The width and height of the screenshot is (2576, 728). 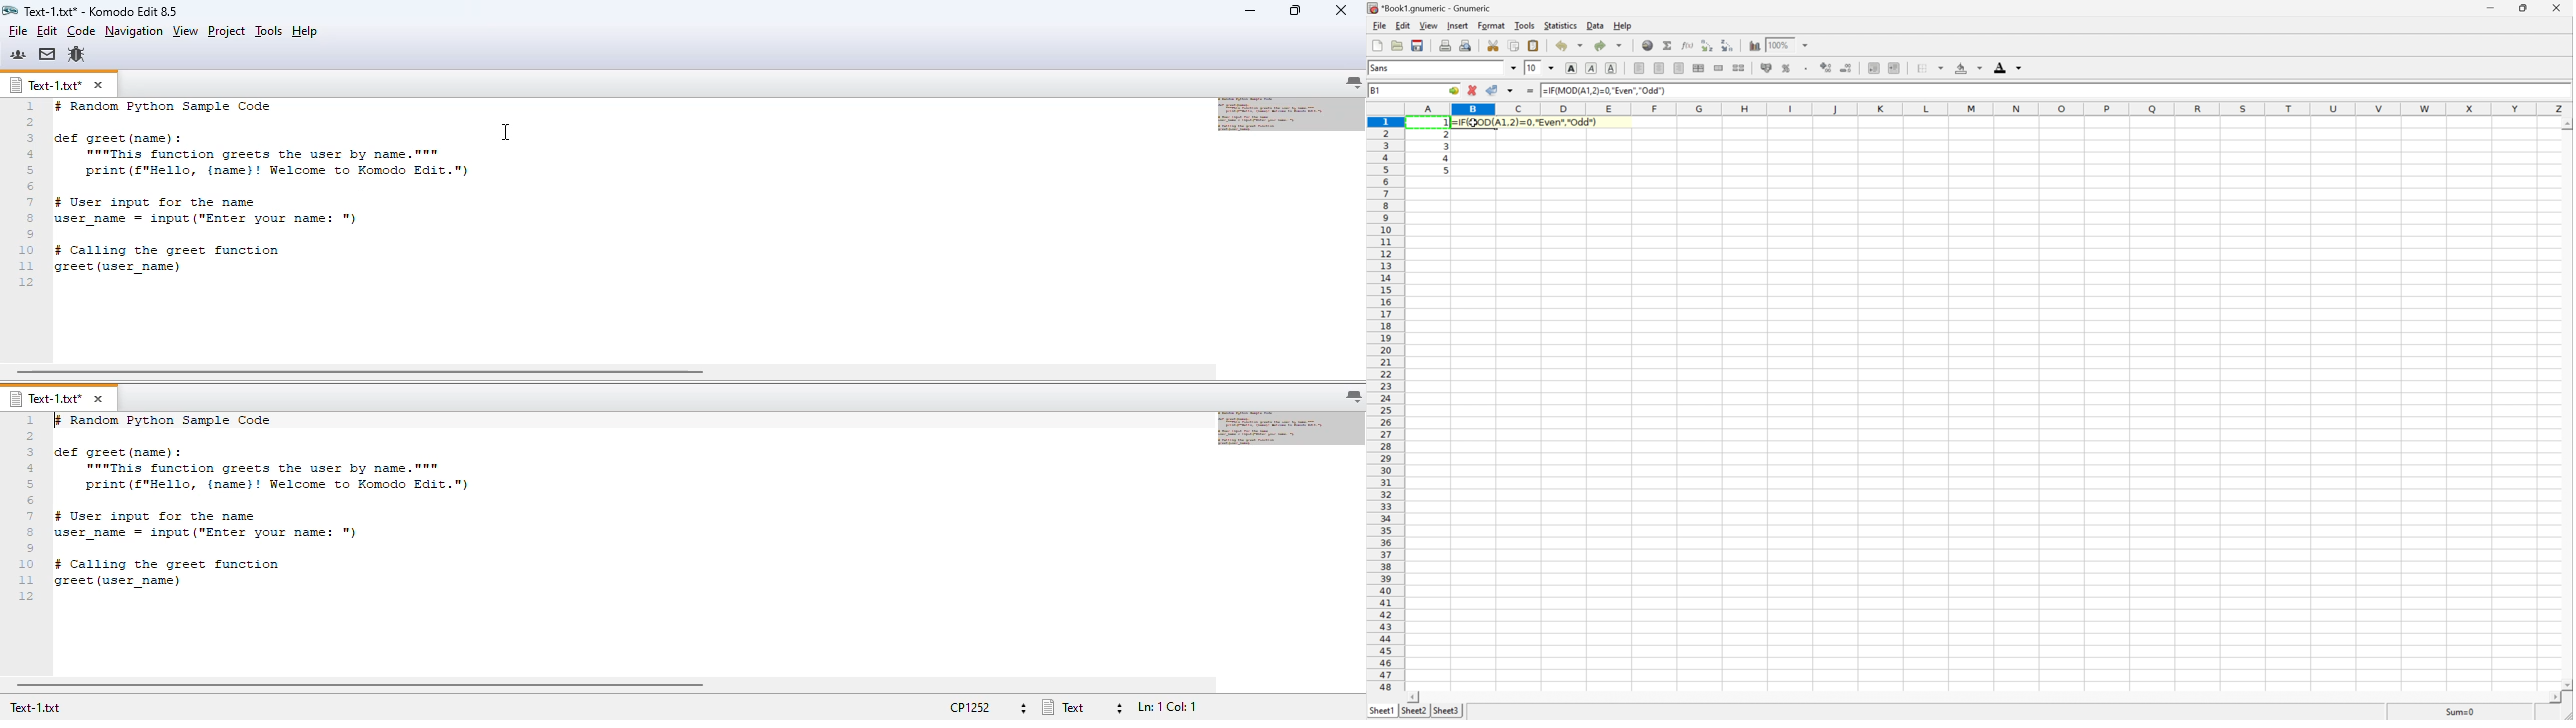 I want to click on Align Right, so click(x=1679, y=68).